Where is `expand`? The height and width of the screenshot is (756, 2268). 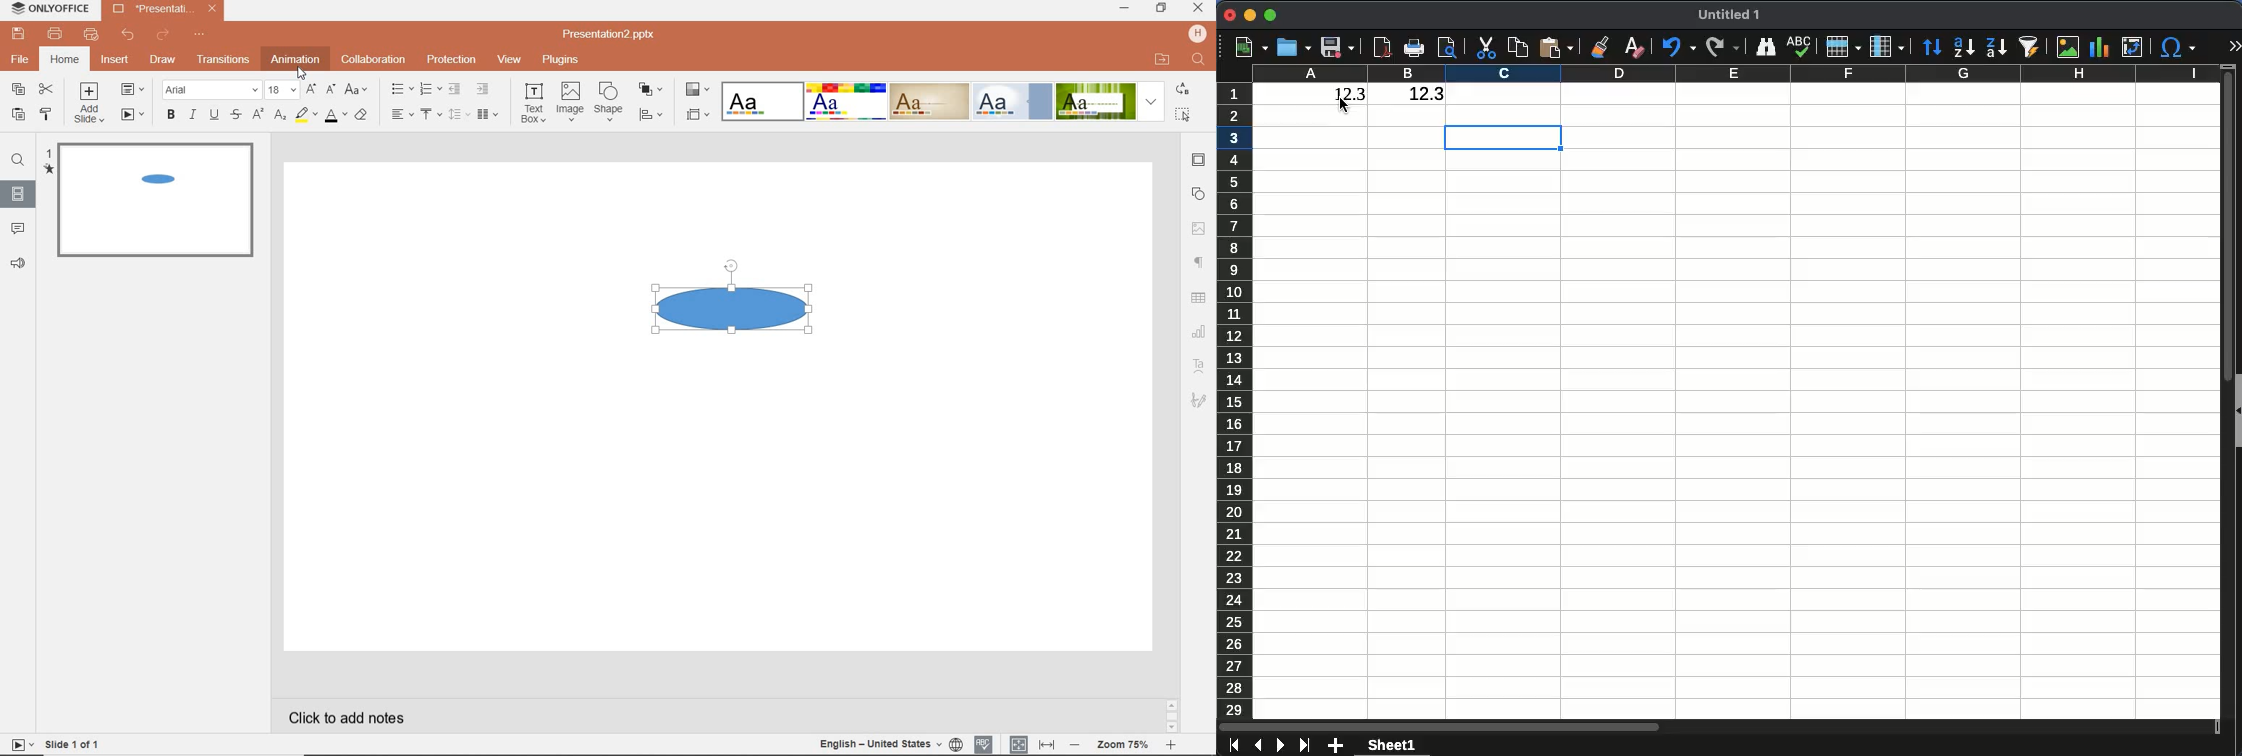
expand is located at coordinates (2234, 45).